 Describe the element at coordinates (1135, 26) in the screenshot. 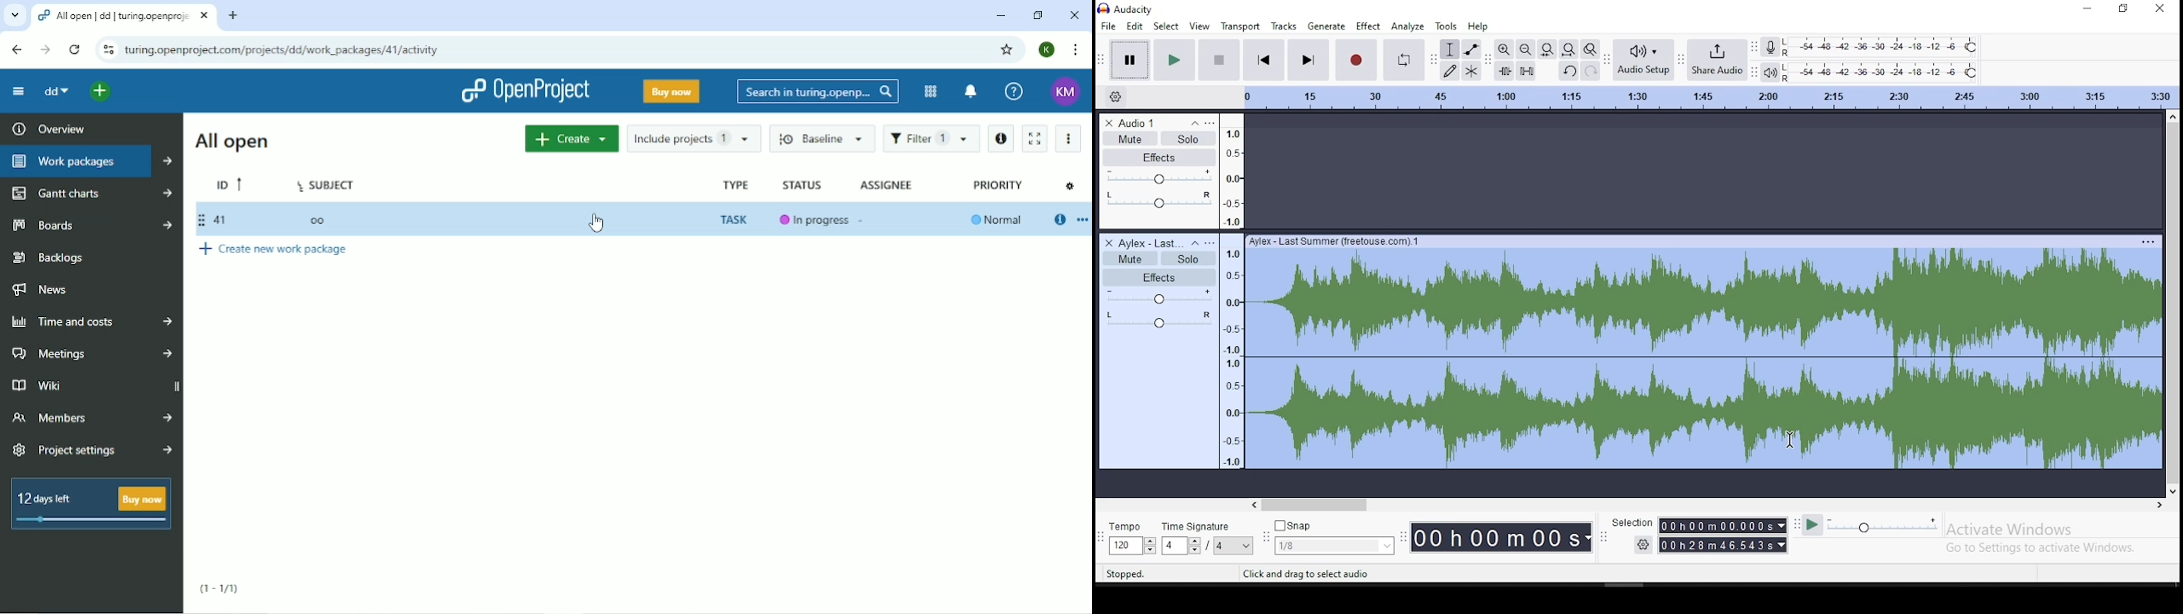

I see `edit` at that location.